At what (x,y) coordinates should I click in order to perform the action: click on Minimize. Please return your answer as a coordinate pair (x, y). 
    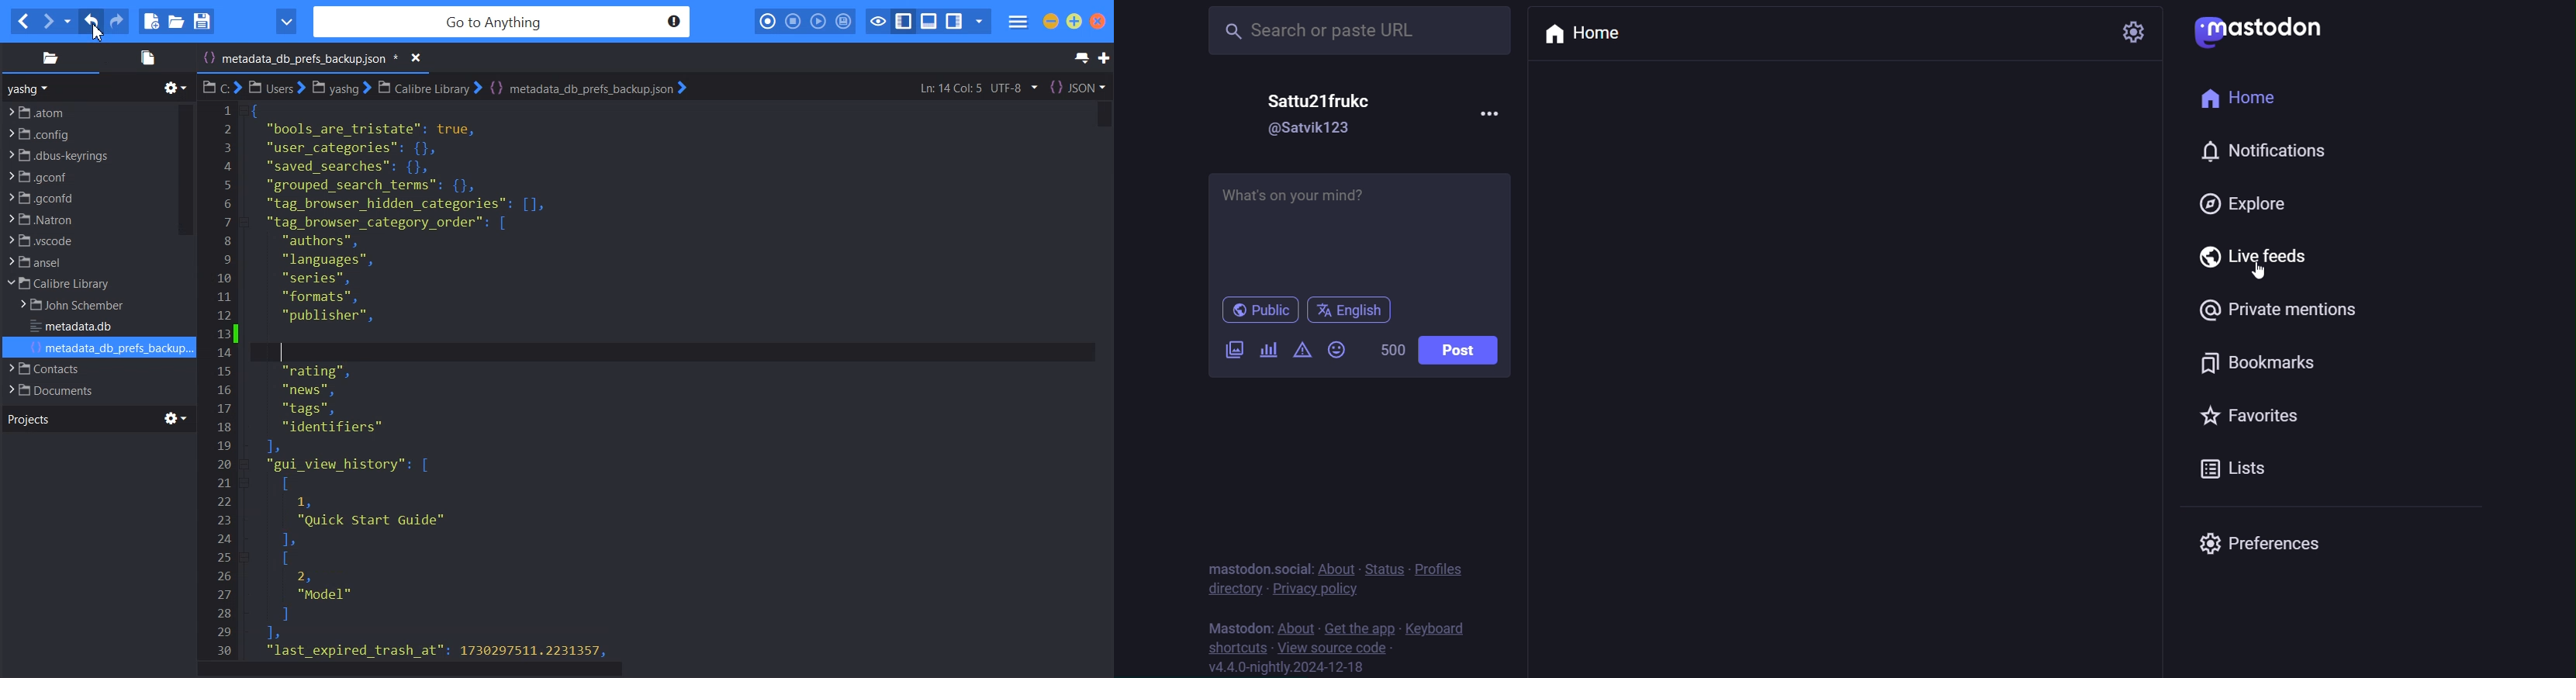
    Looking at the image, I should click on (1051, 21).